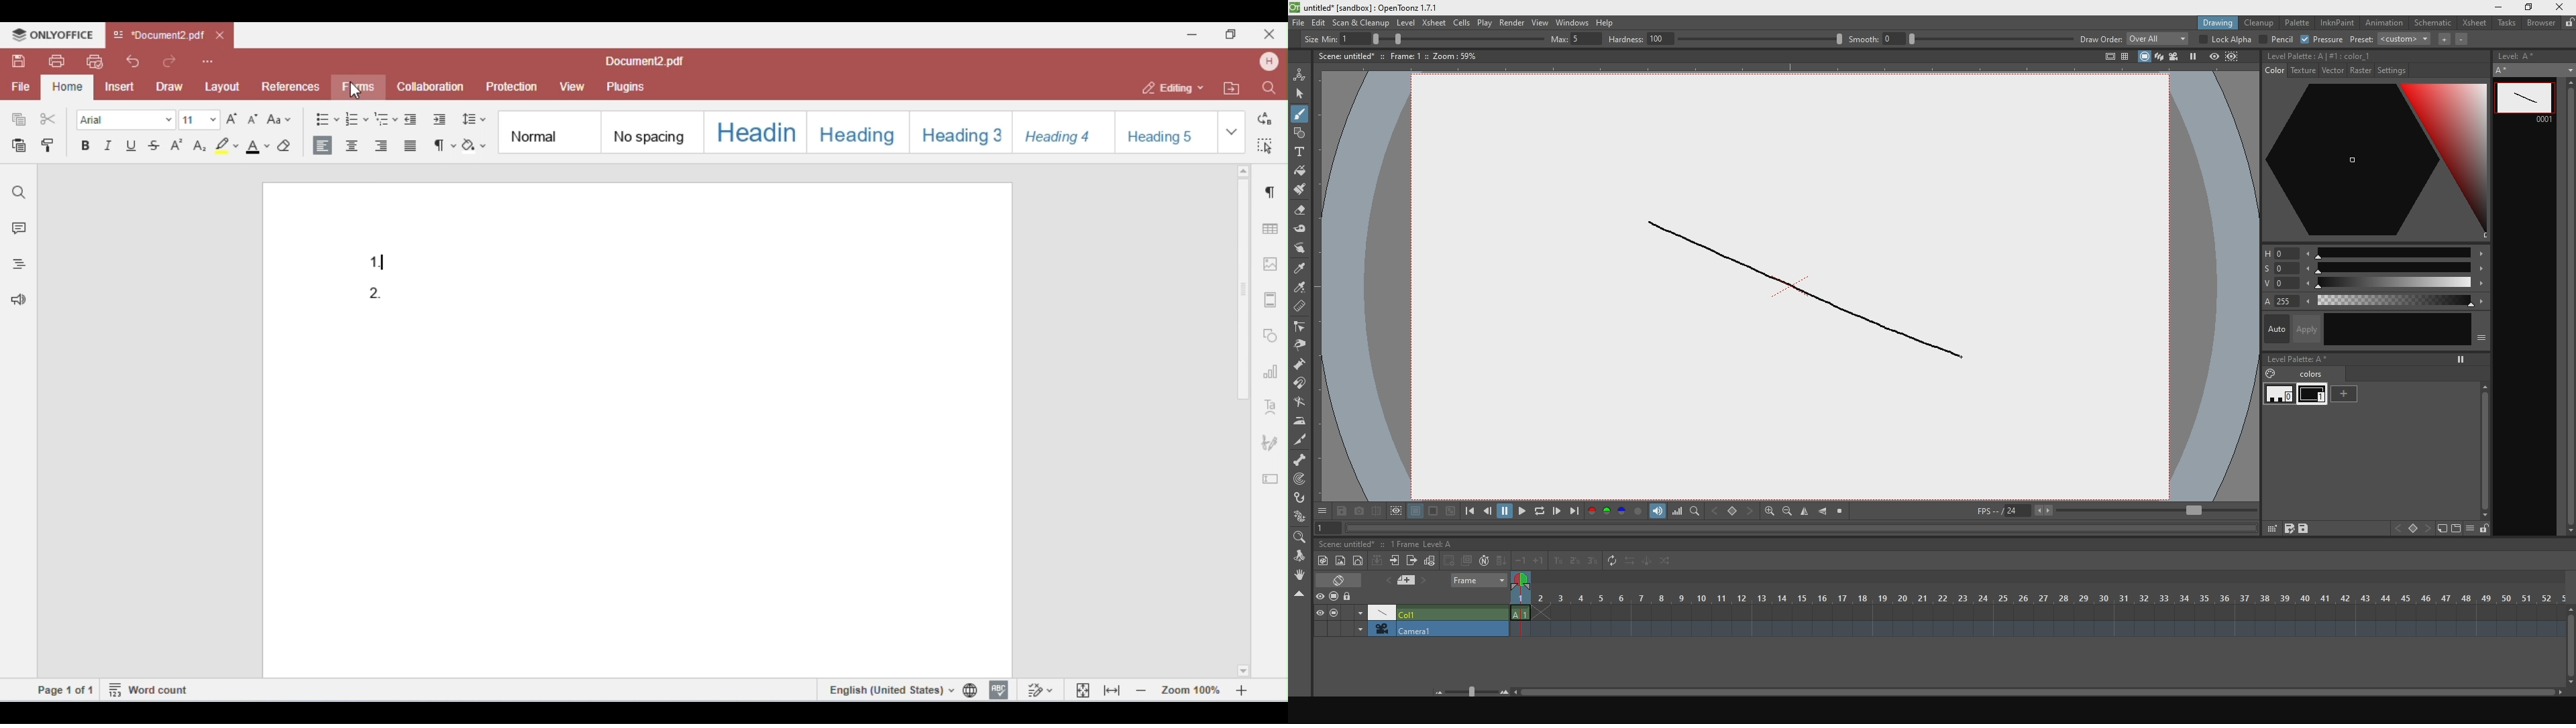  What do you see at coordinates (2259, 23) in the screenshot?
I see `cleanup` at bounding box center [2259, 23].